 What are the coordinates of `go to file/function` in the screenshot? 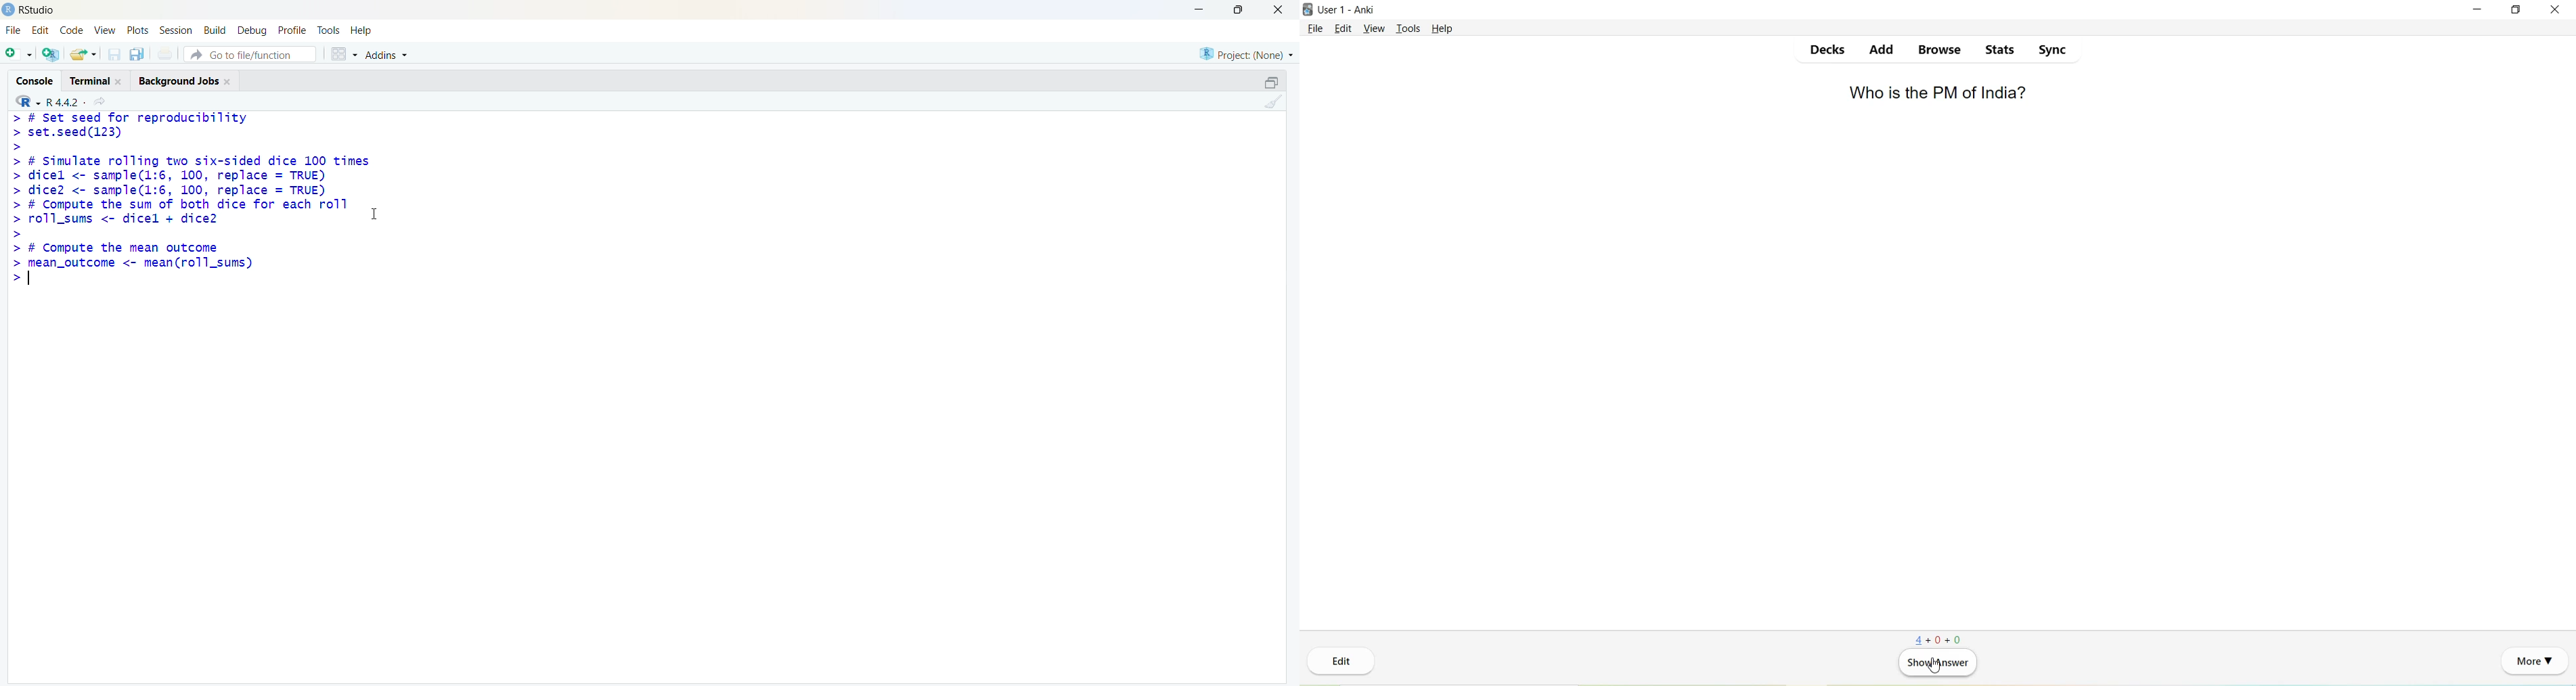 It's located at (250, 54).